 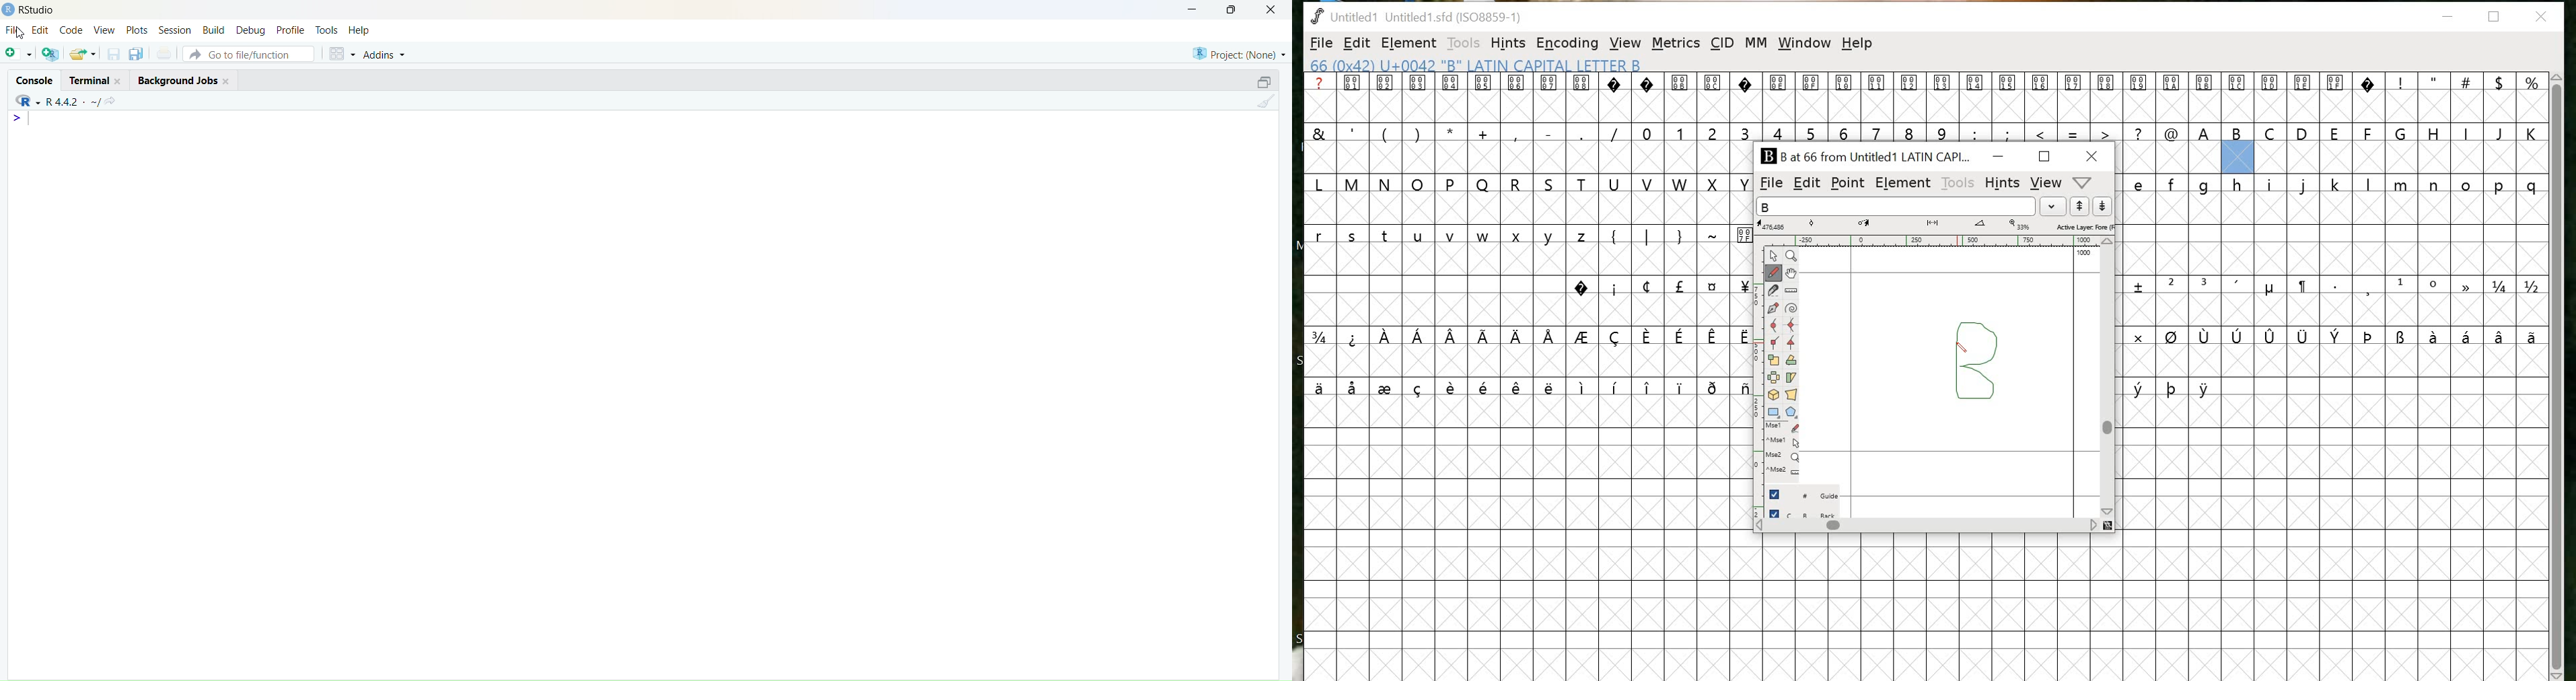 What do you see at coordinates (1791, 379) in the screenshot?
I see `Skew` at bounding box center [1791, 379].